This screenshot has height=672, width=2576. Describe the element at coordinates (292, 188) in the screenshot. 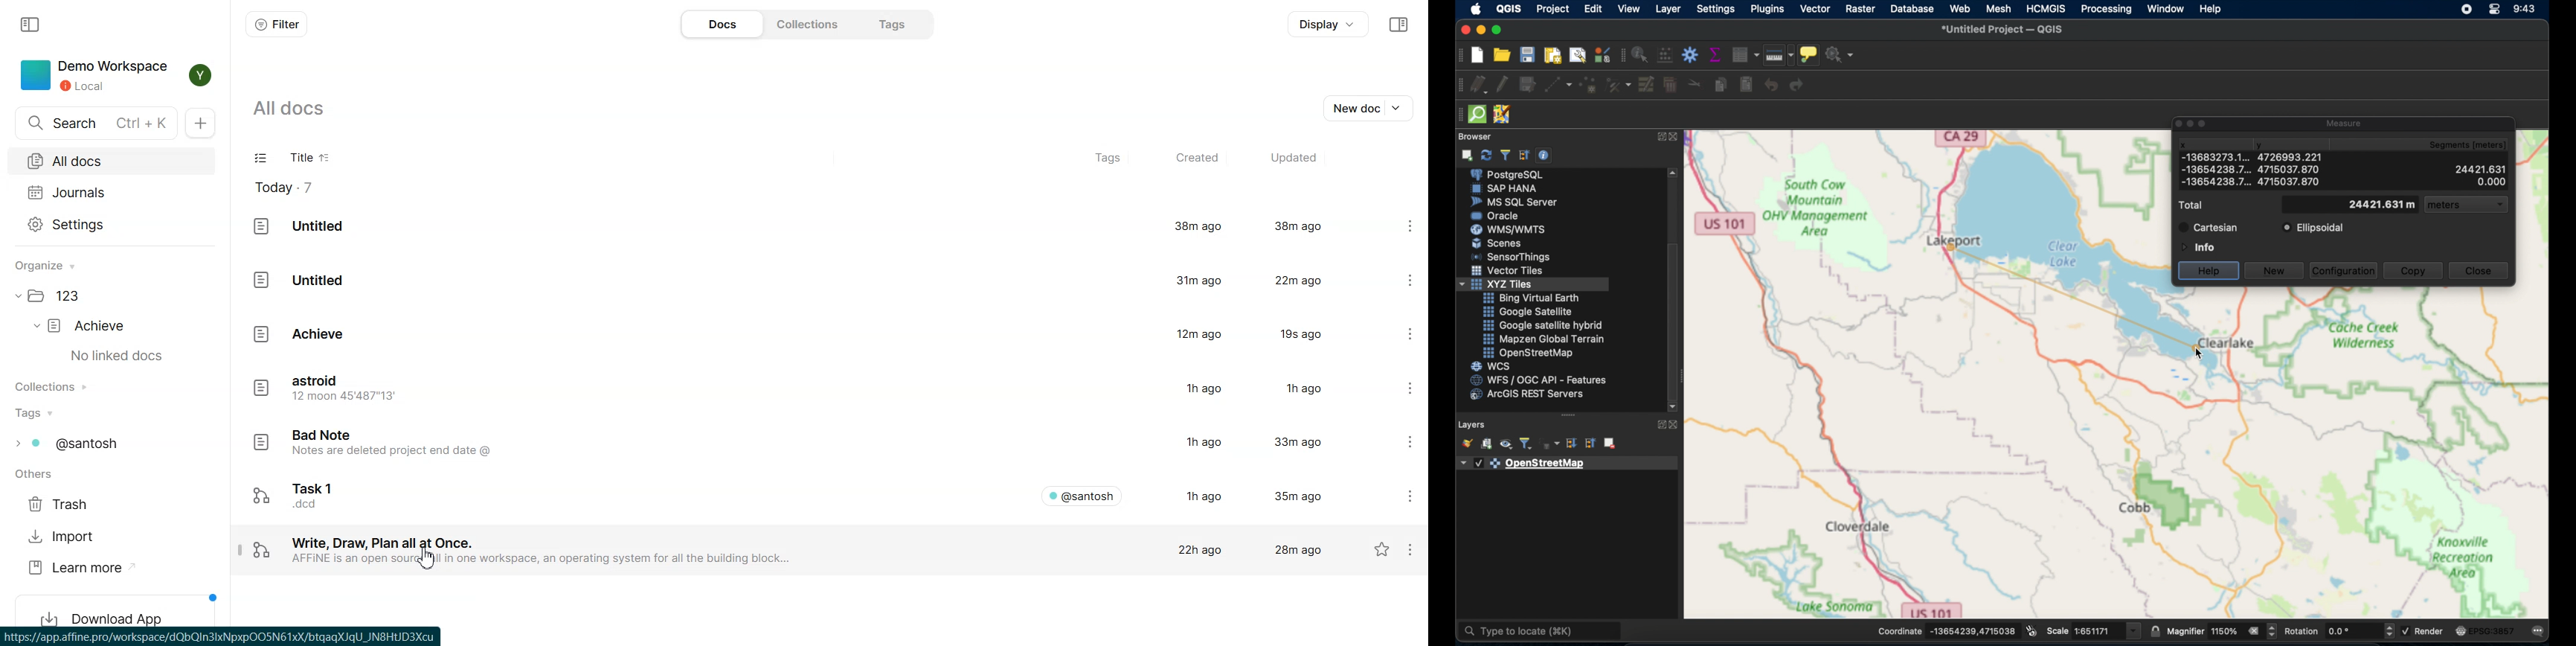

I see `Today ` at that location.